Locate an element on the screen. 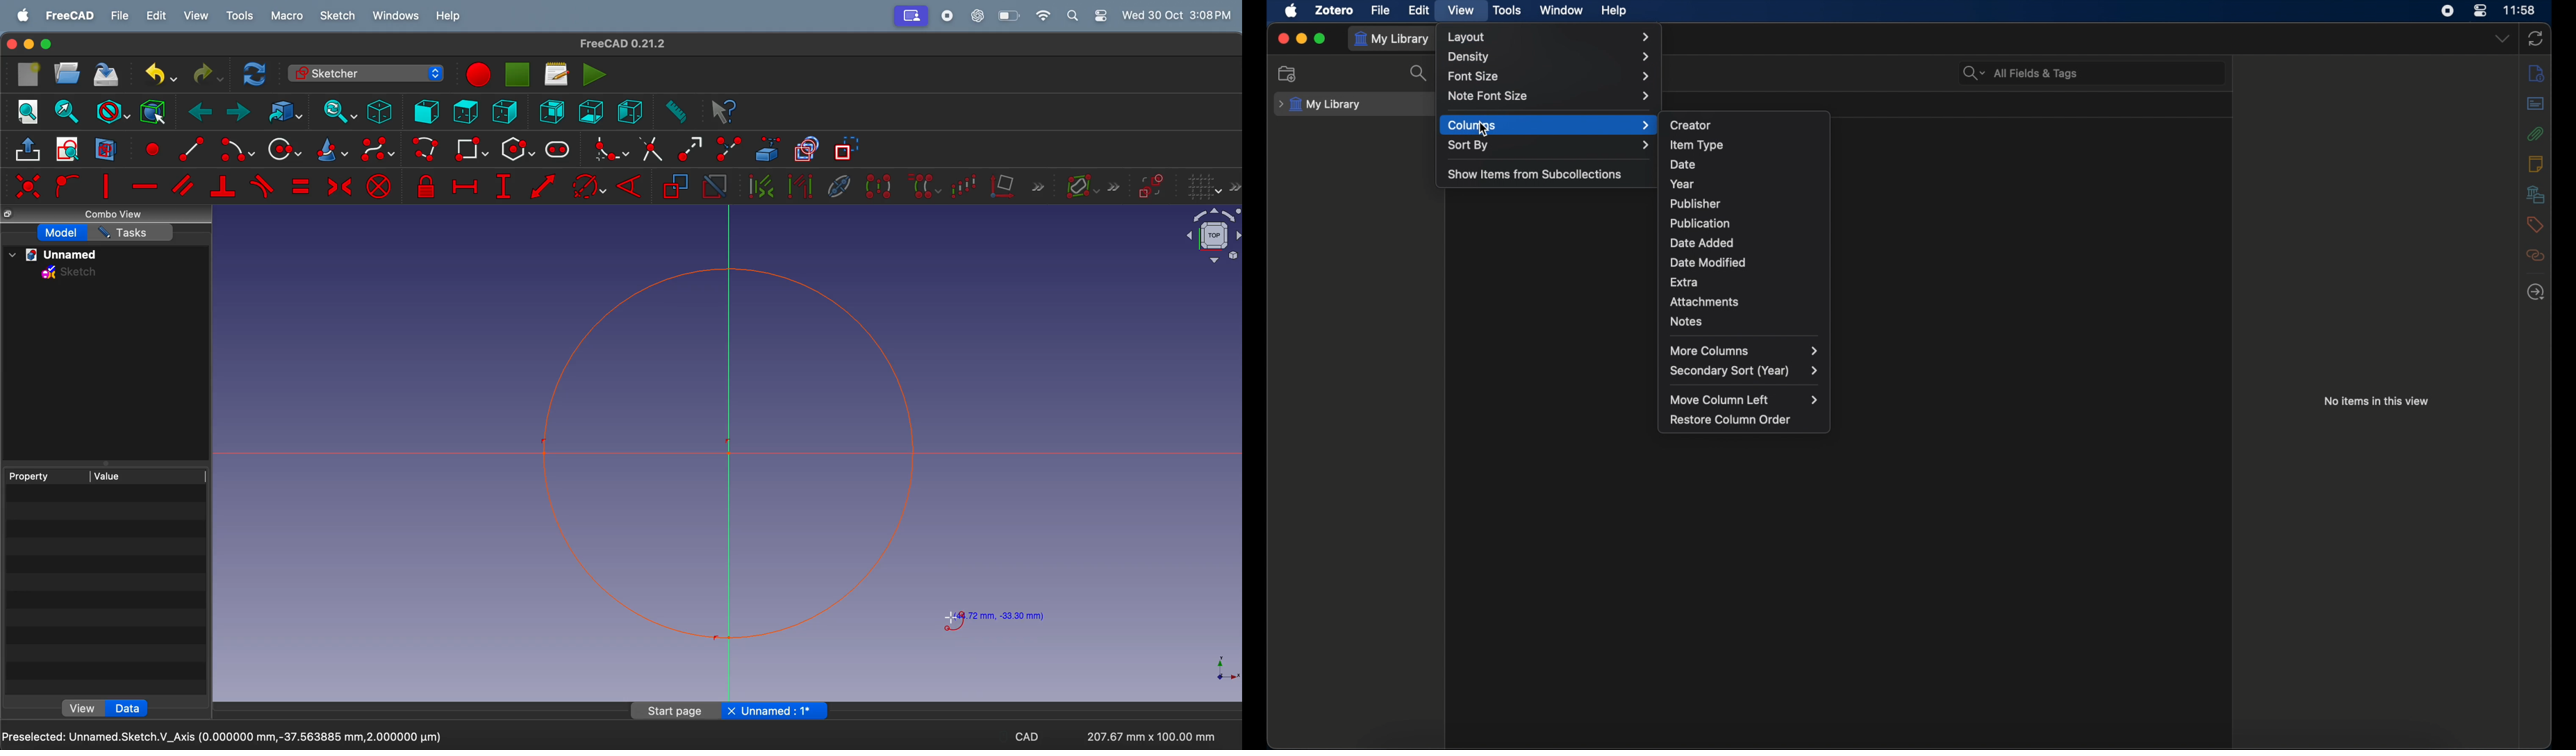  creator is located at coordinates (1691, 125).